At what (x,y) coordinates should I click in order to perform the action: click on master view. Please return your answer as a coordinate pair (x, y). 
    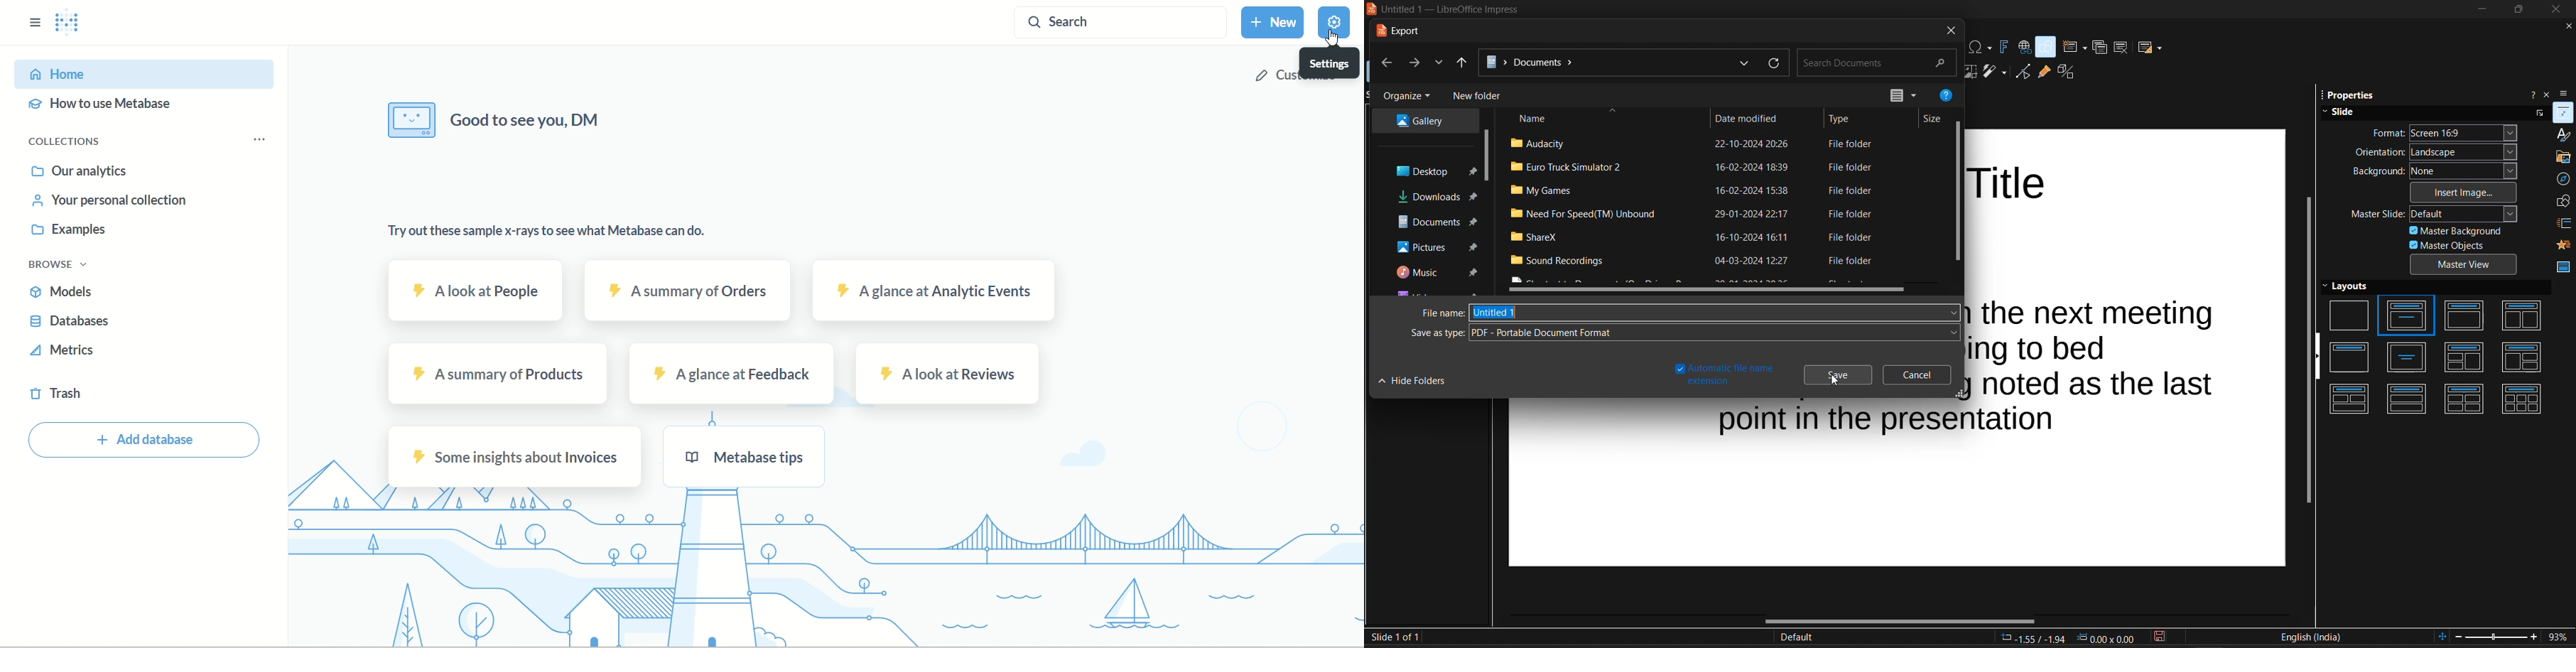
    Looking at the image, I should click on (2466, 265).